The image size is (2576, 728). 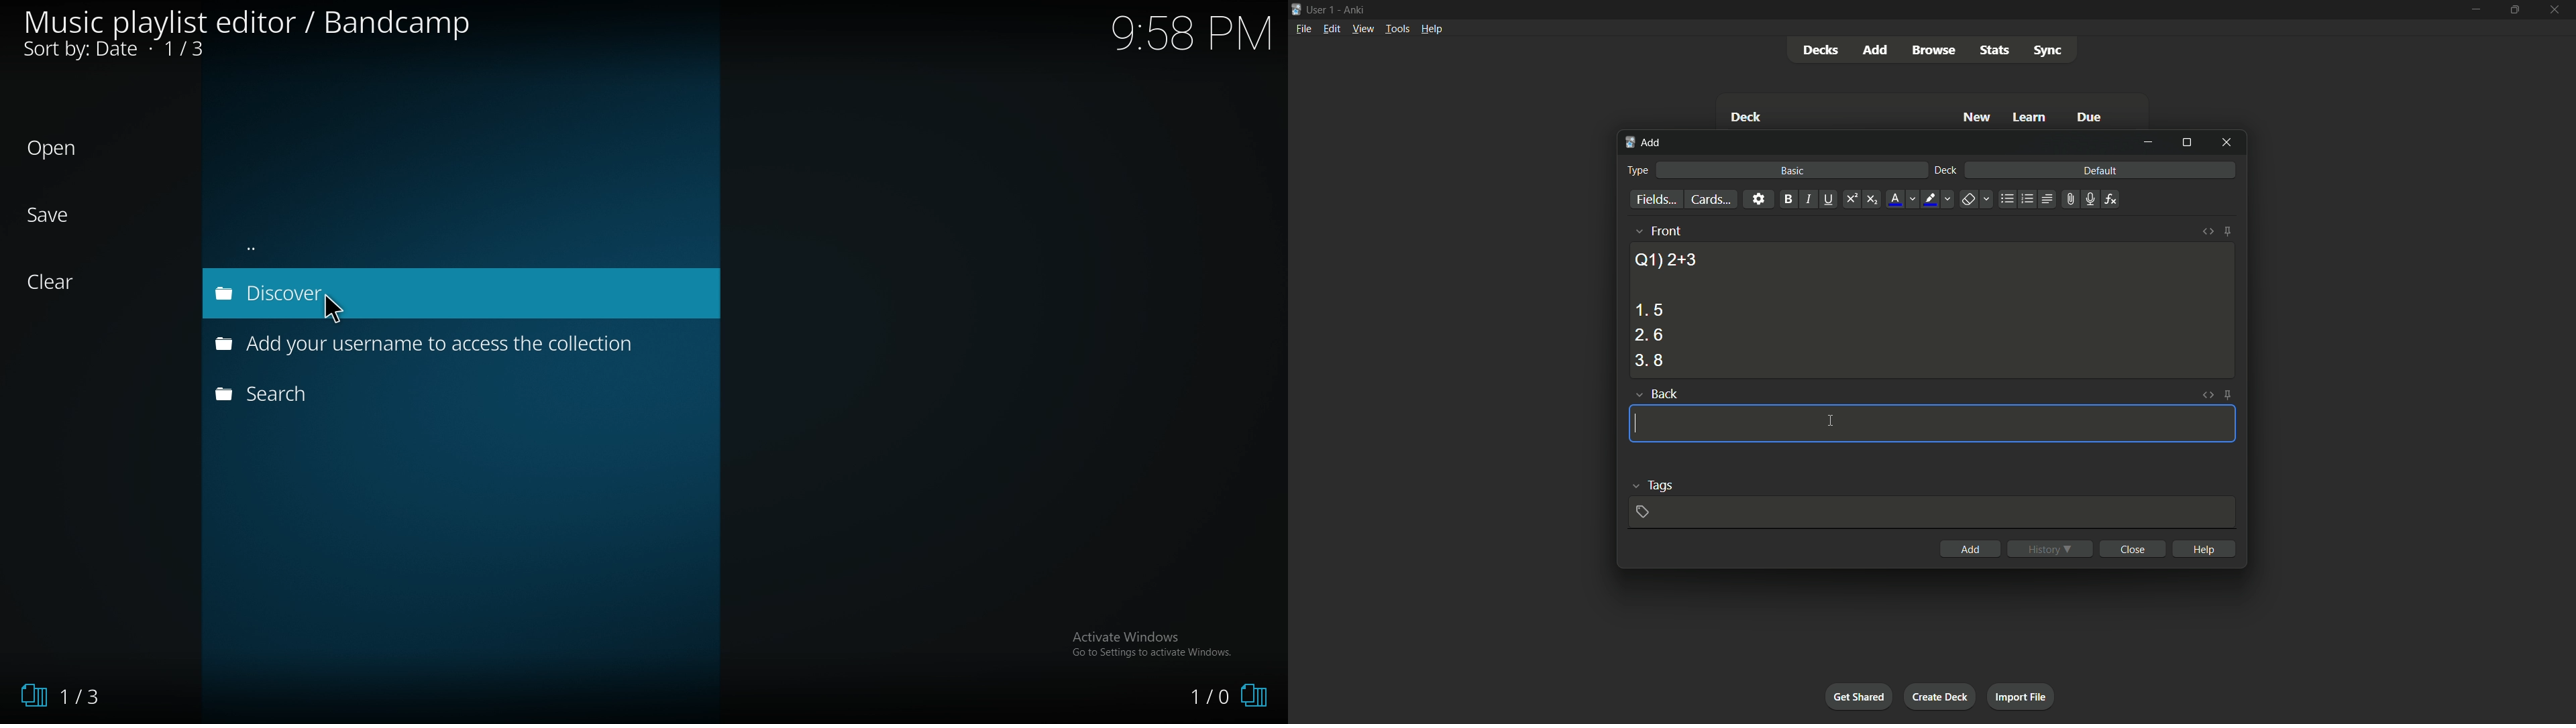 What do you see at coordinates (1228, 698) in the screenshot?
I see `1/0` at bounding box center [1228, 698].